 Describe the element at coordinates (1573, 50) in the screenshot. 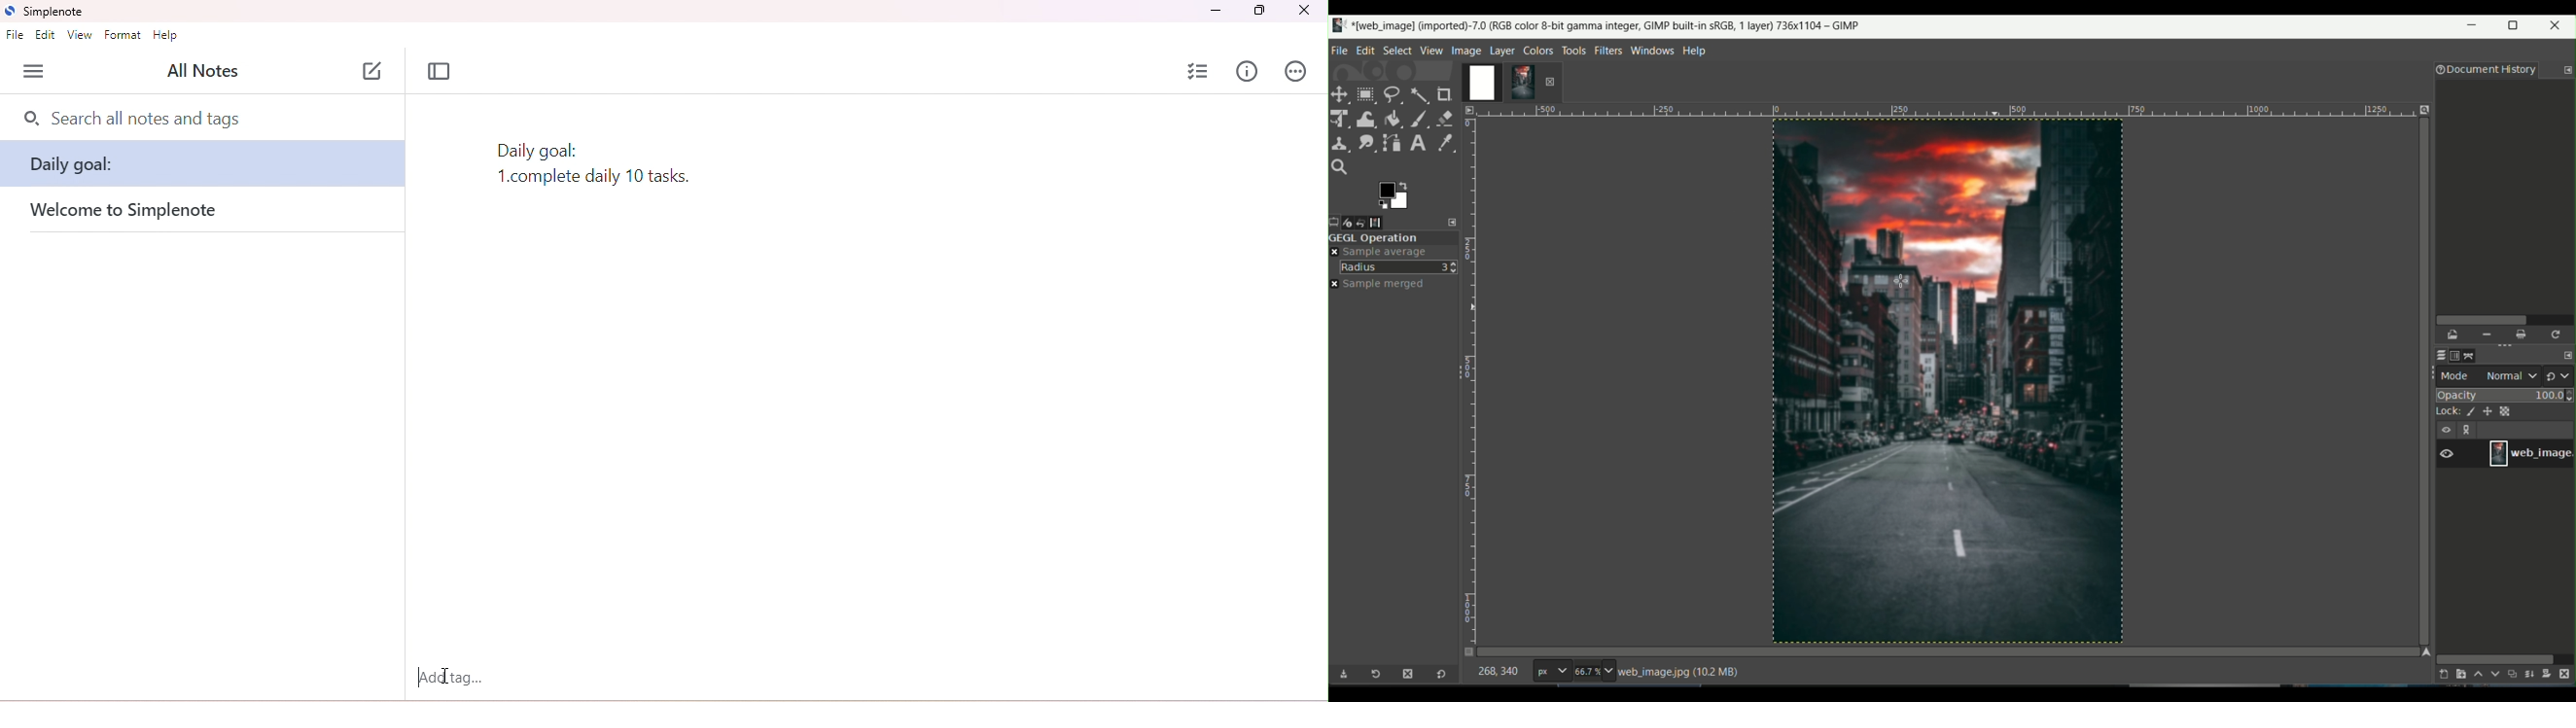

I see `tools tab` at that location.